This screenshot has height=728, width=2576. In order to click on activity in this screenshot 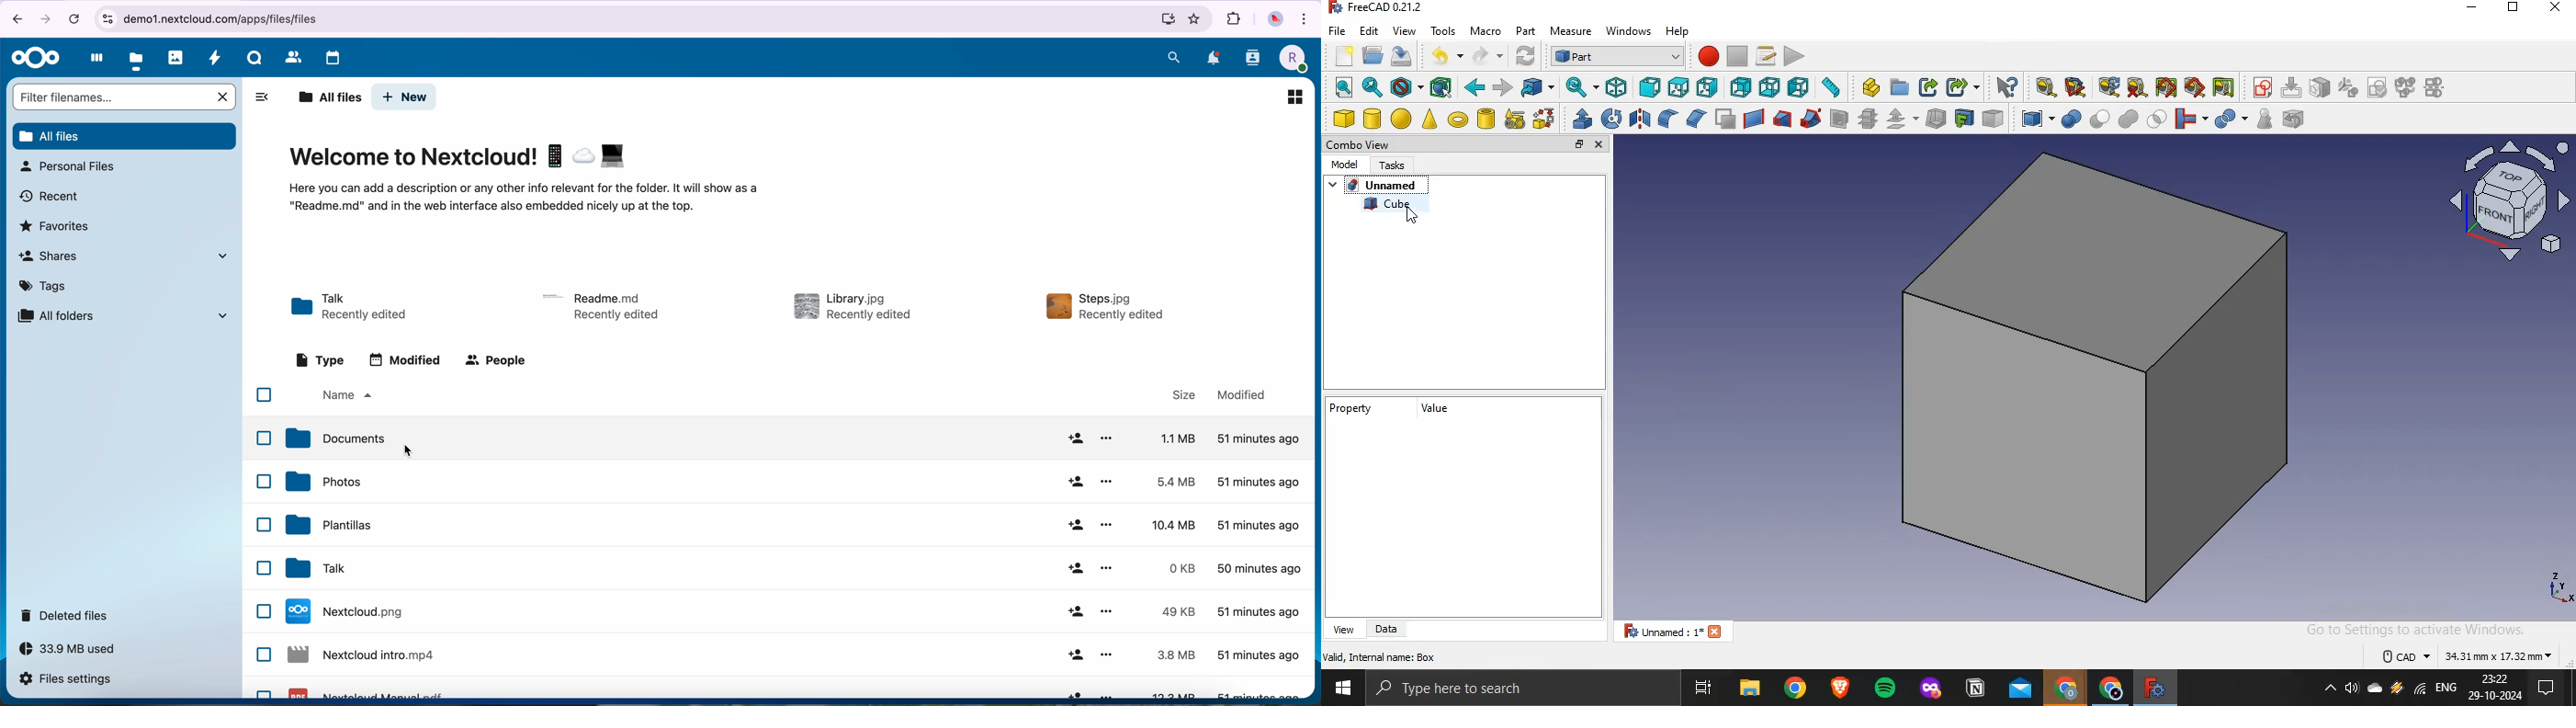, I will do `click(216, 60)`.